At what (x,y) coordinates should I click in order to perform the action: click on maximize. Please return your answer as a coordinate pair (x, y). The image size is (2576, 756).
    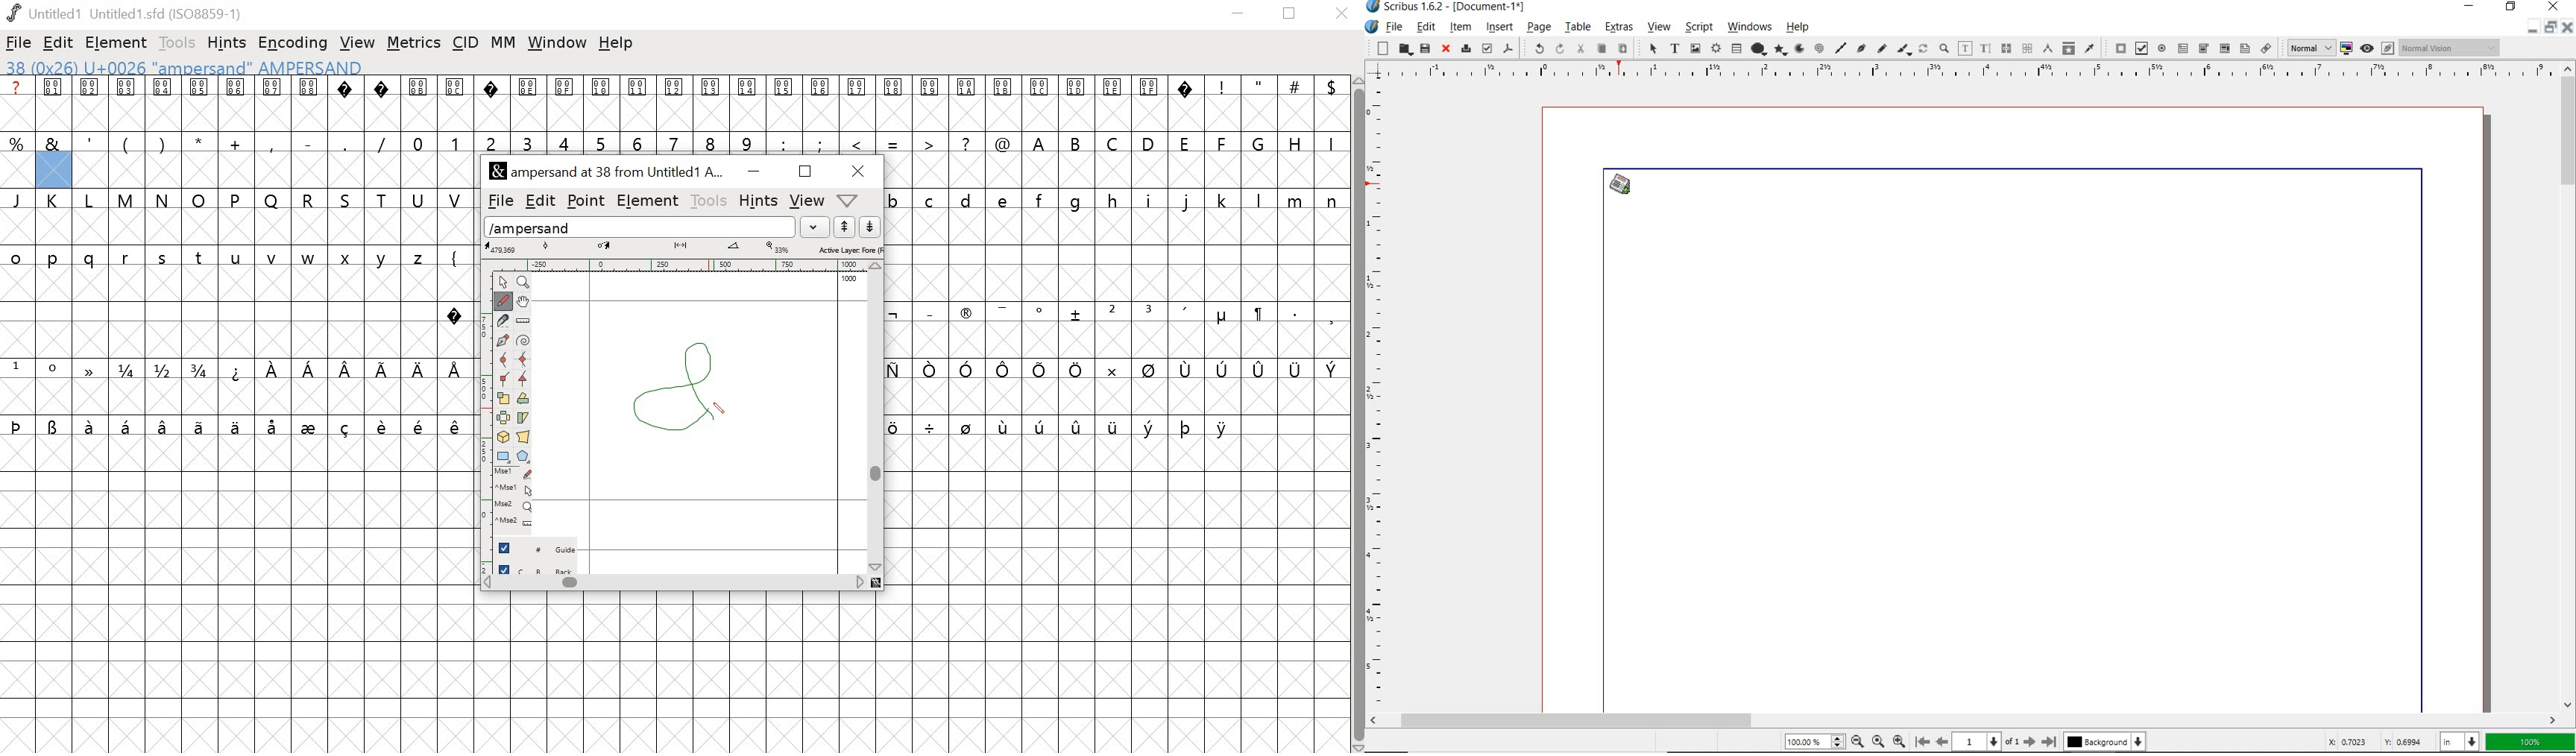
    Looking at the image, I should click on (804, 172).